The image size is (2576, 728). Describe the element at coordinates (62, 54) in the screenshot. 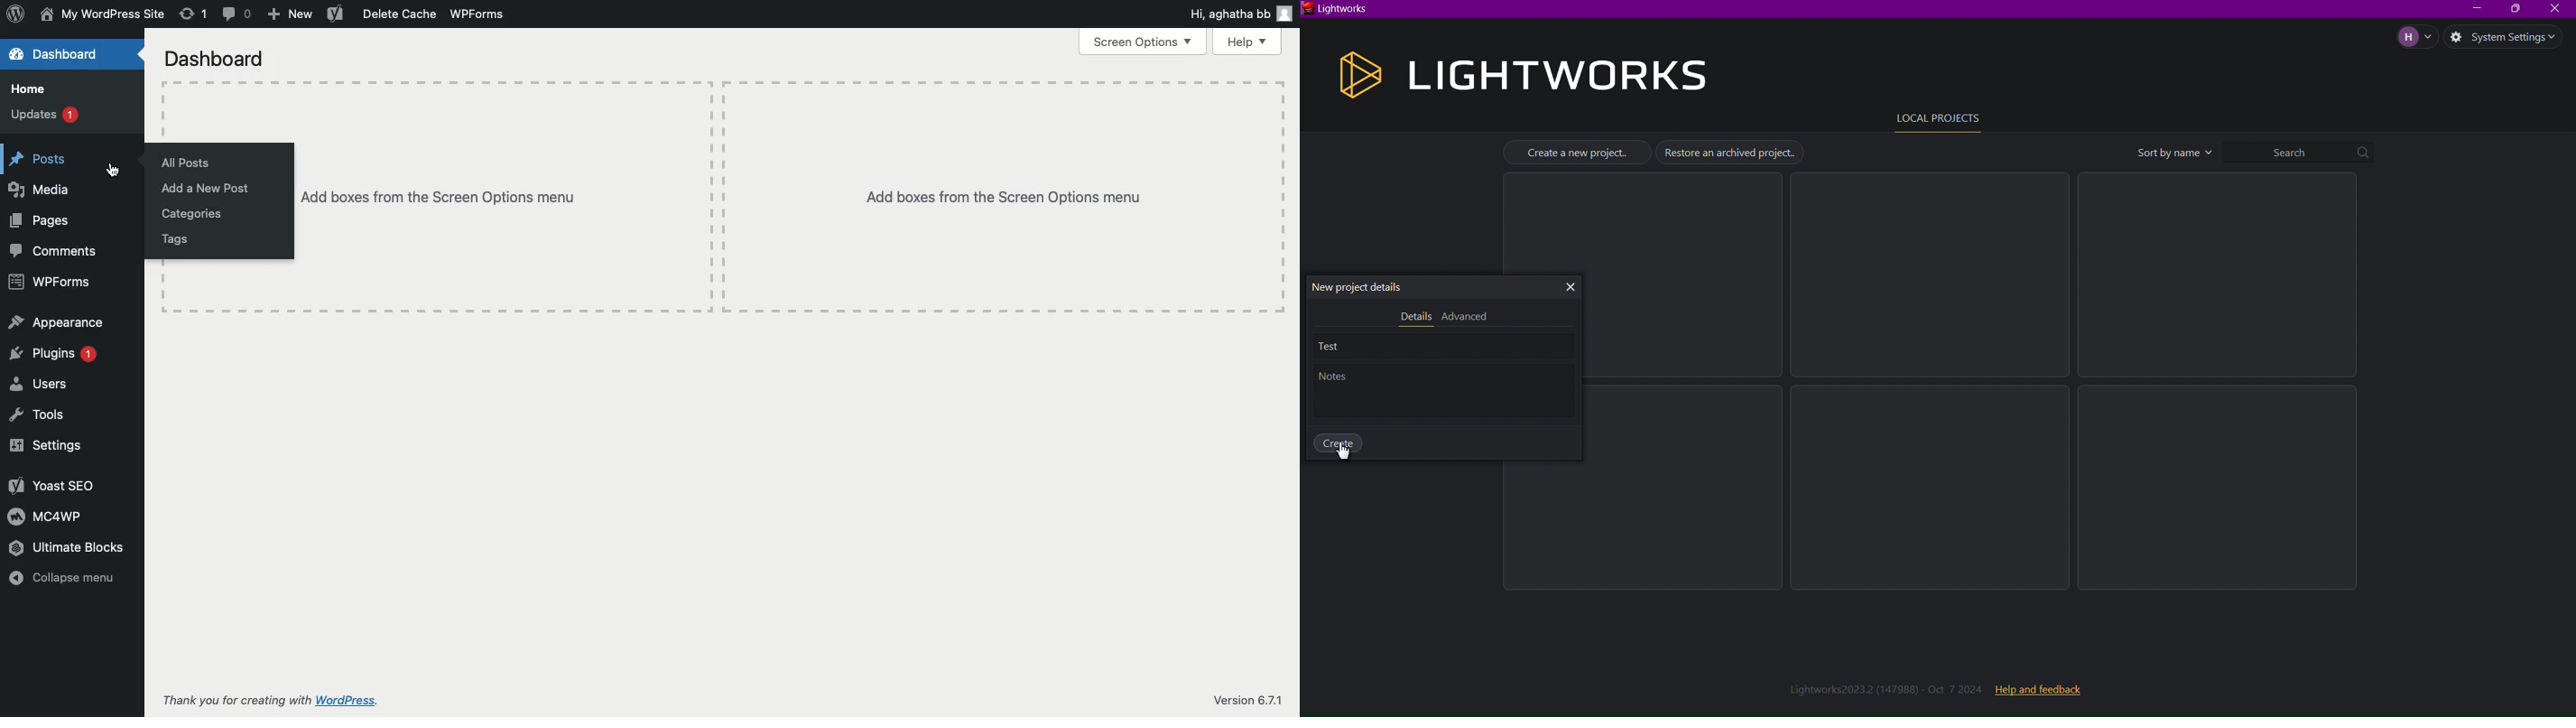

I see `Dashboard` at that location.